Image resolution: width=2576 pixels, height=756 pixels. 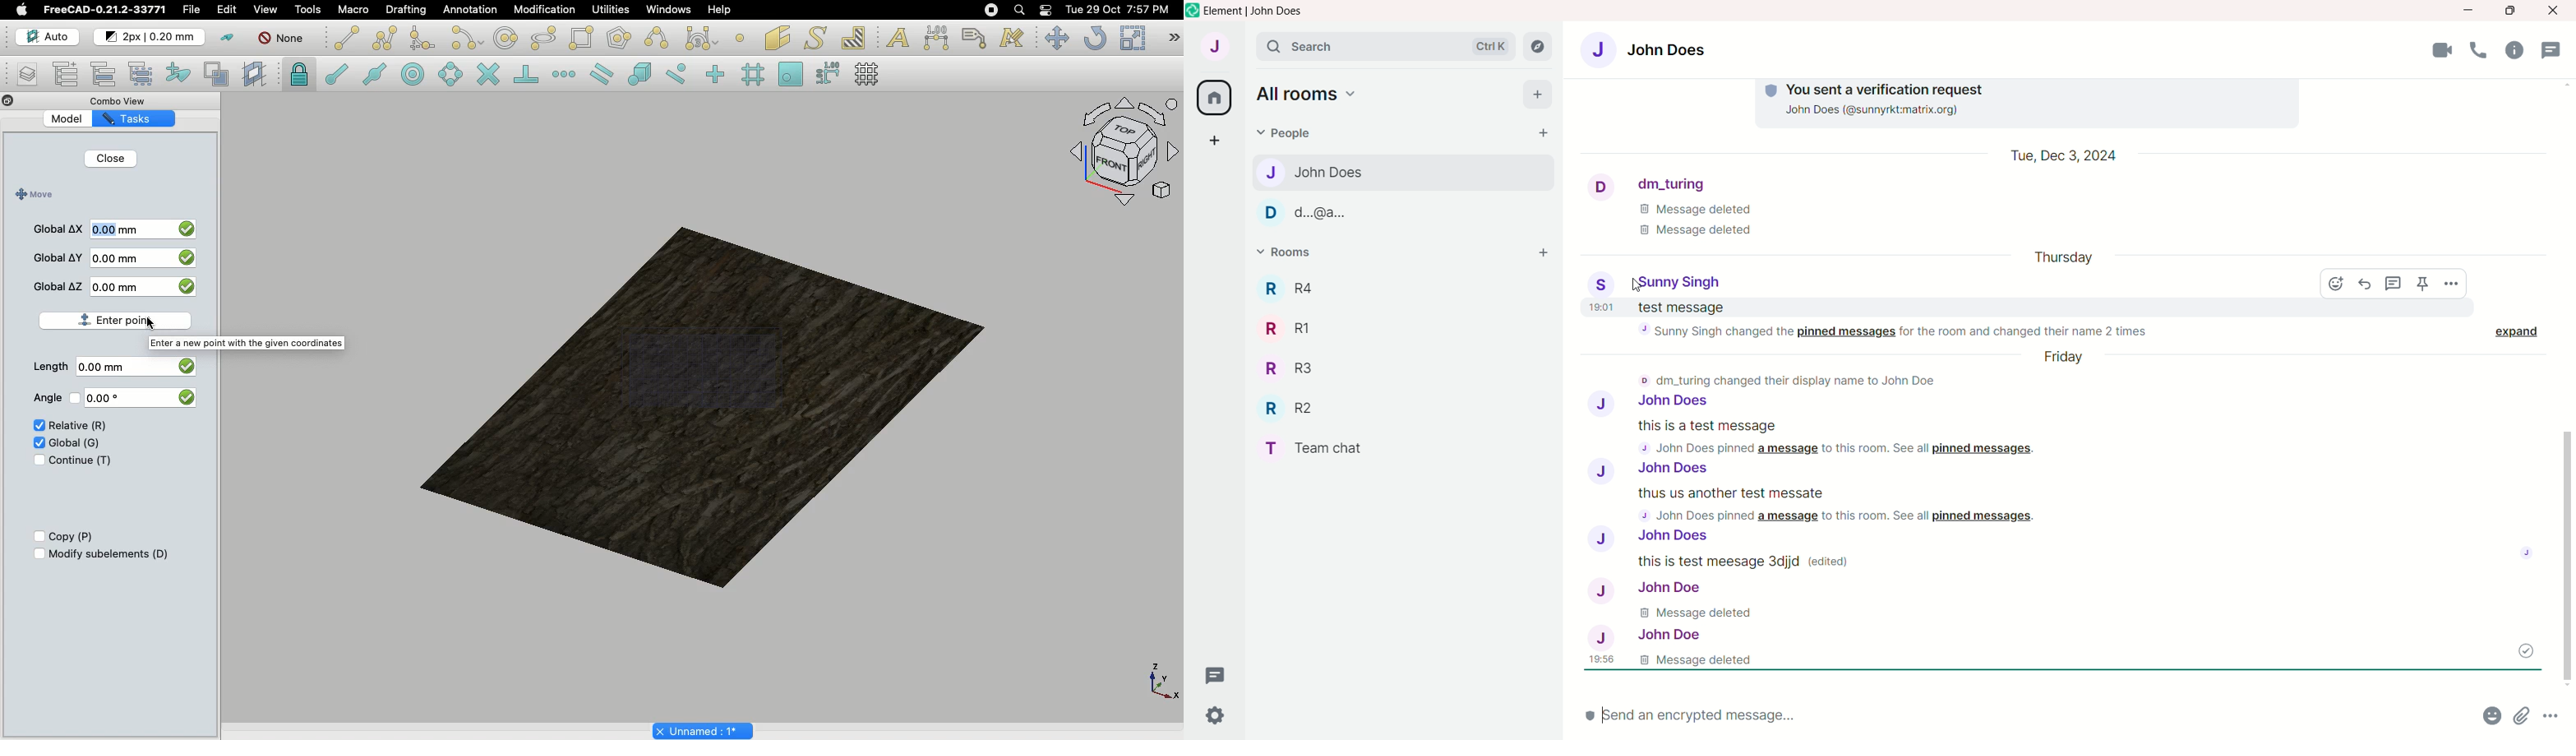 What do you see at coordinates (1700, 222) in the screenshot?
I see `message deleted` at bounding box center [1700, 222].